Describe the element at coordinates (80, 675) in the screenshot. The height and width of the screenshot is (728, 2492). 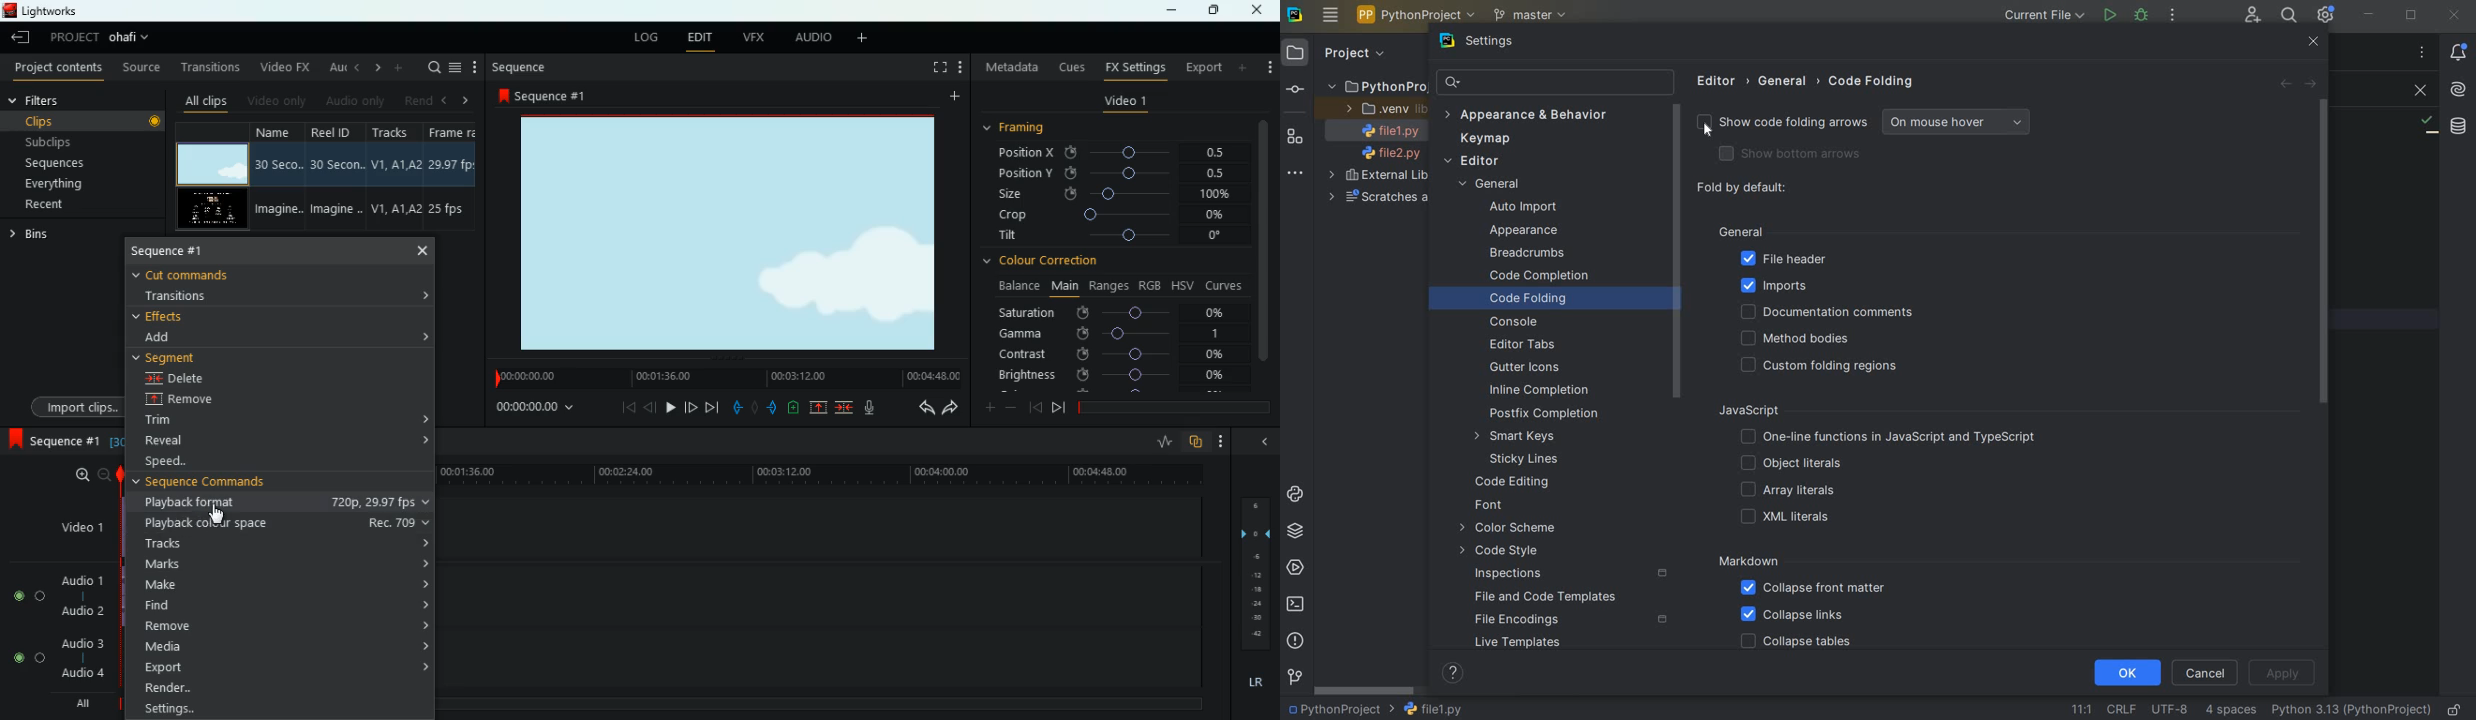
I see `audio 4` at that location.